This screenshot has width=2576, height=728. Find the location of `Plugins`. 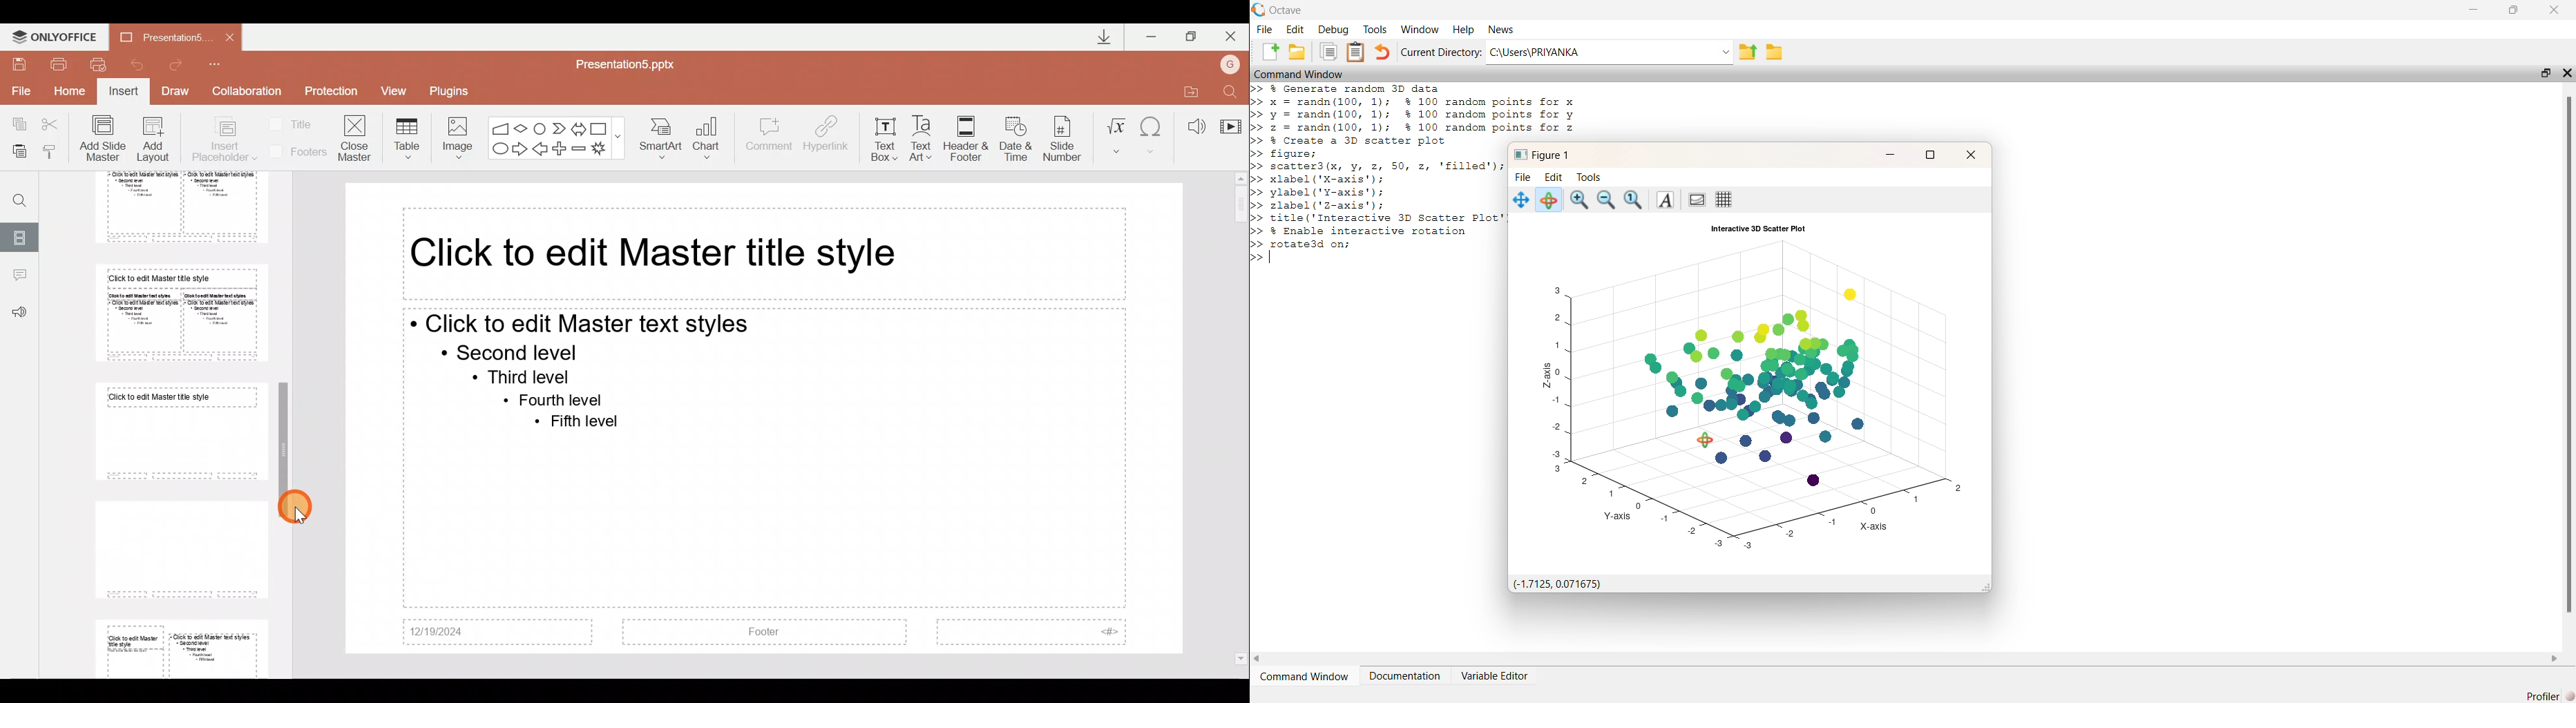

Plugins is located at coordinates (454, 89).